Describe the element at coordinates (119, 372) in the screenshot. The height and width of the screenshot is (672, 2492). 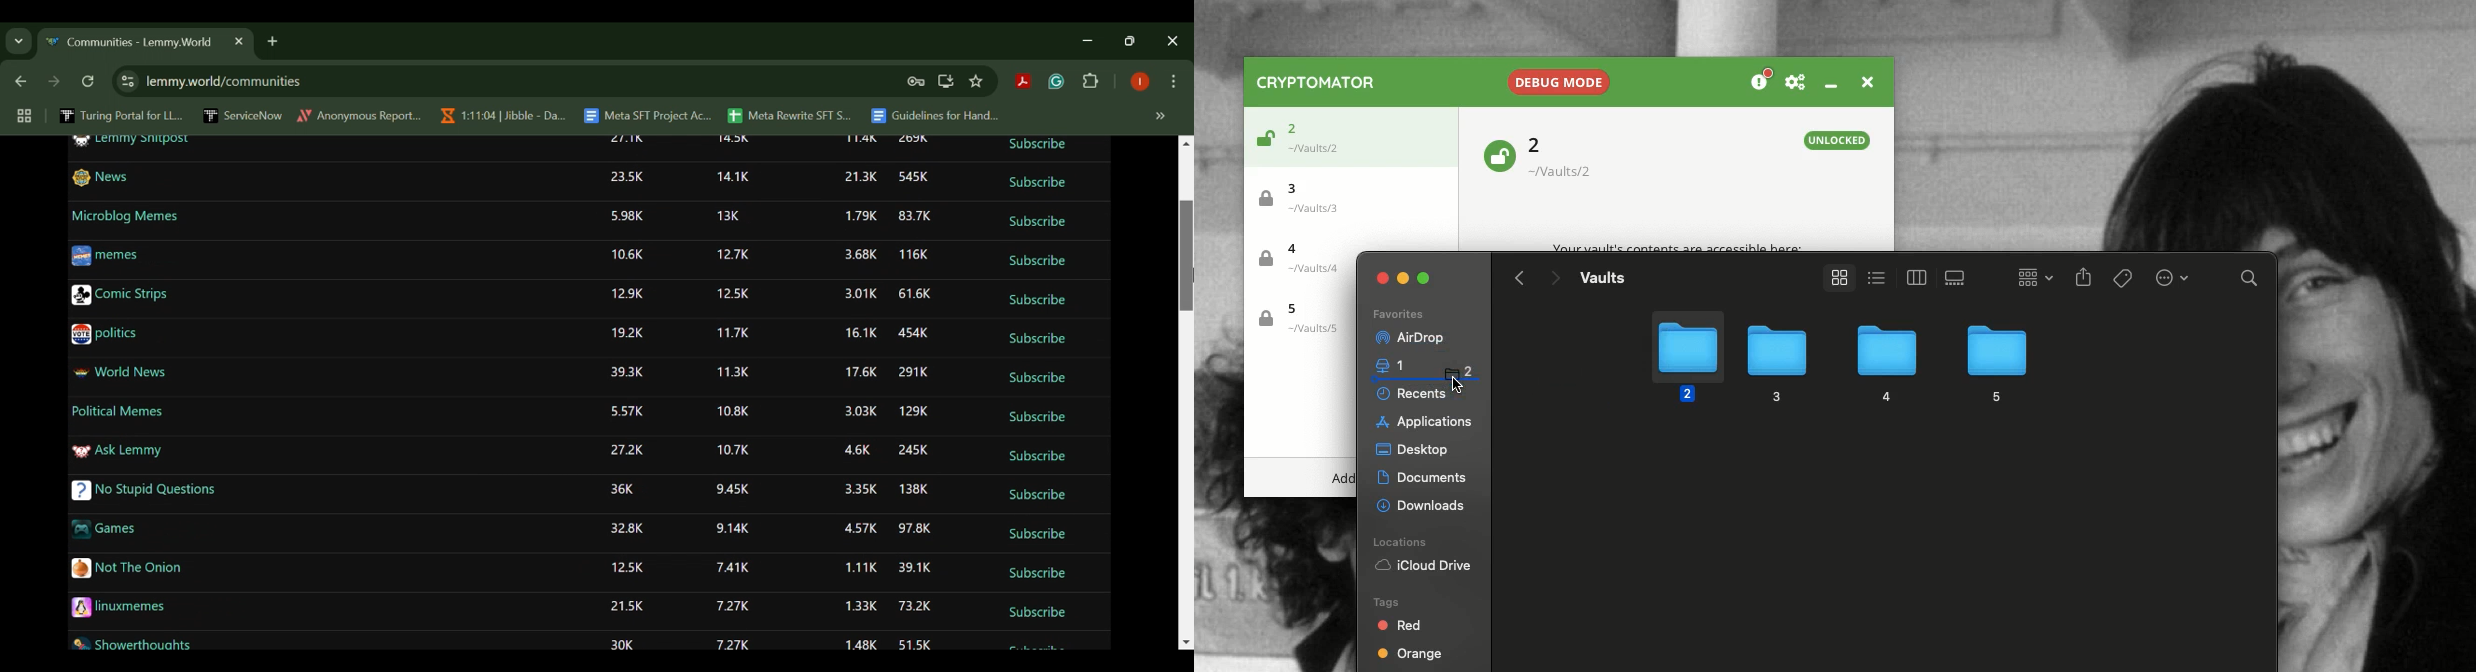
I see `World News` at that location.